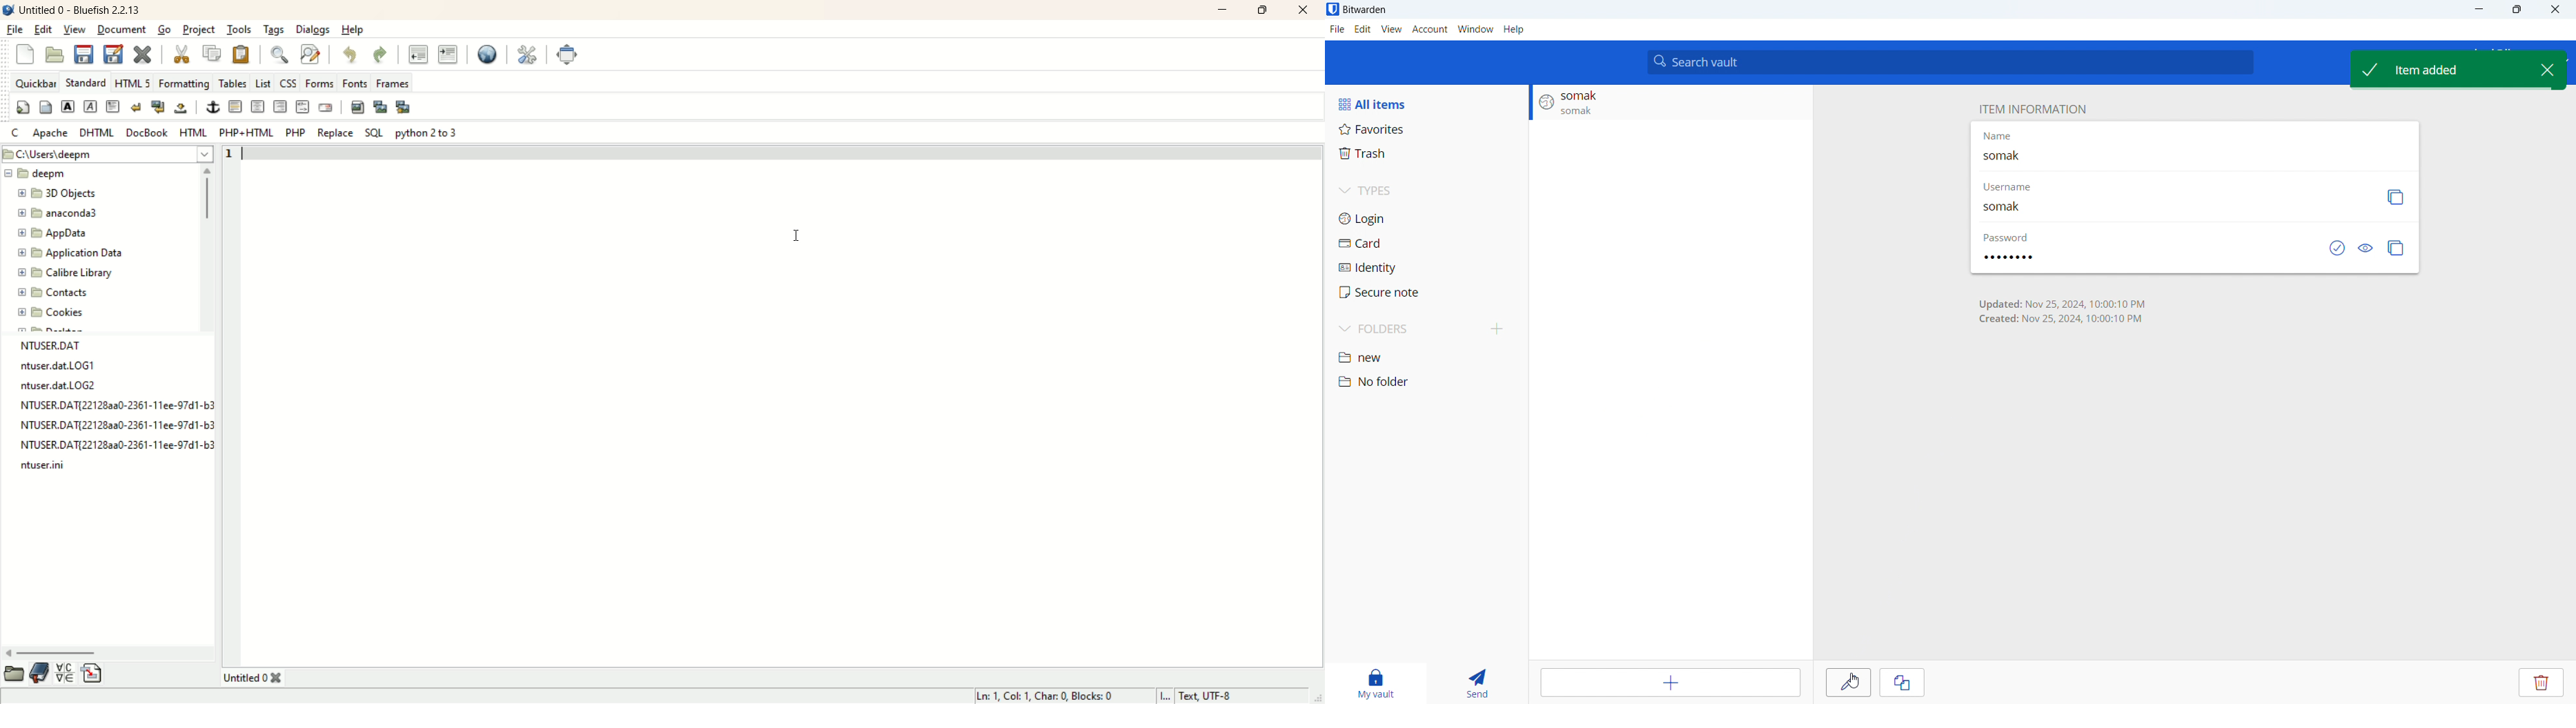  I want to click on horizontal scroll bar, so click(109, 650).